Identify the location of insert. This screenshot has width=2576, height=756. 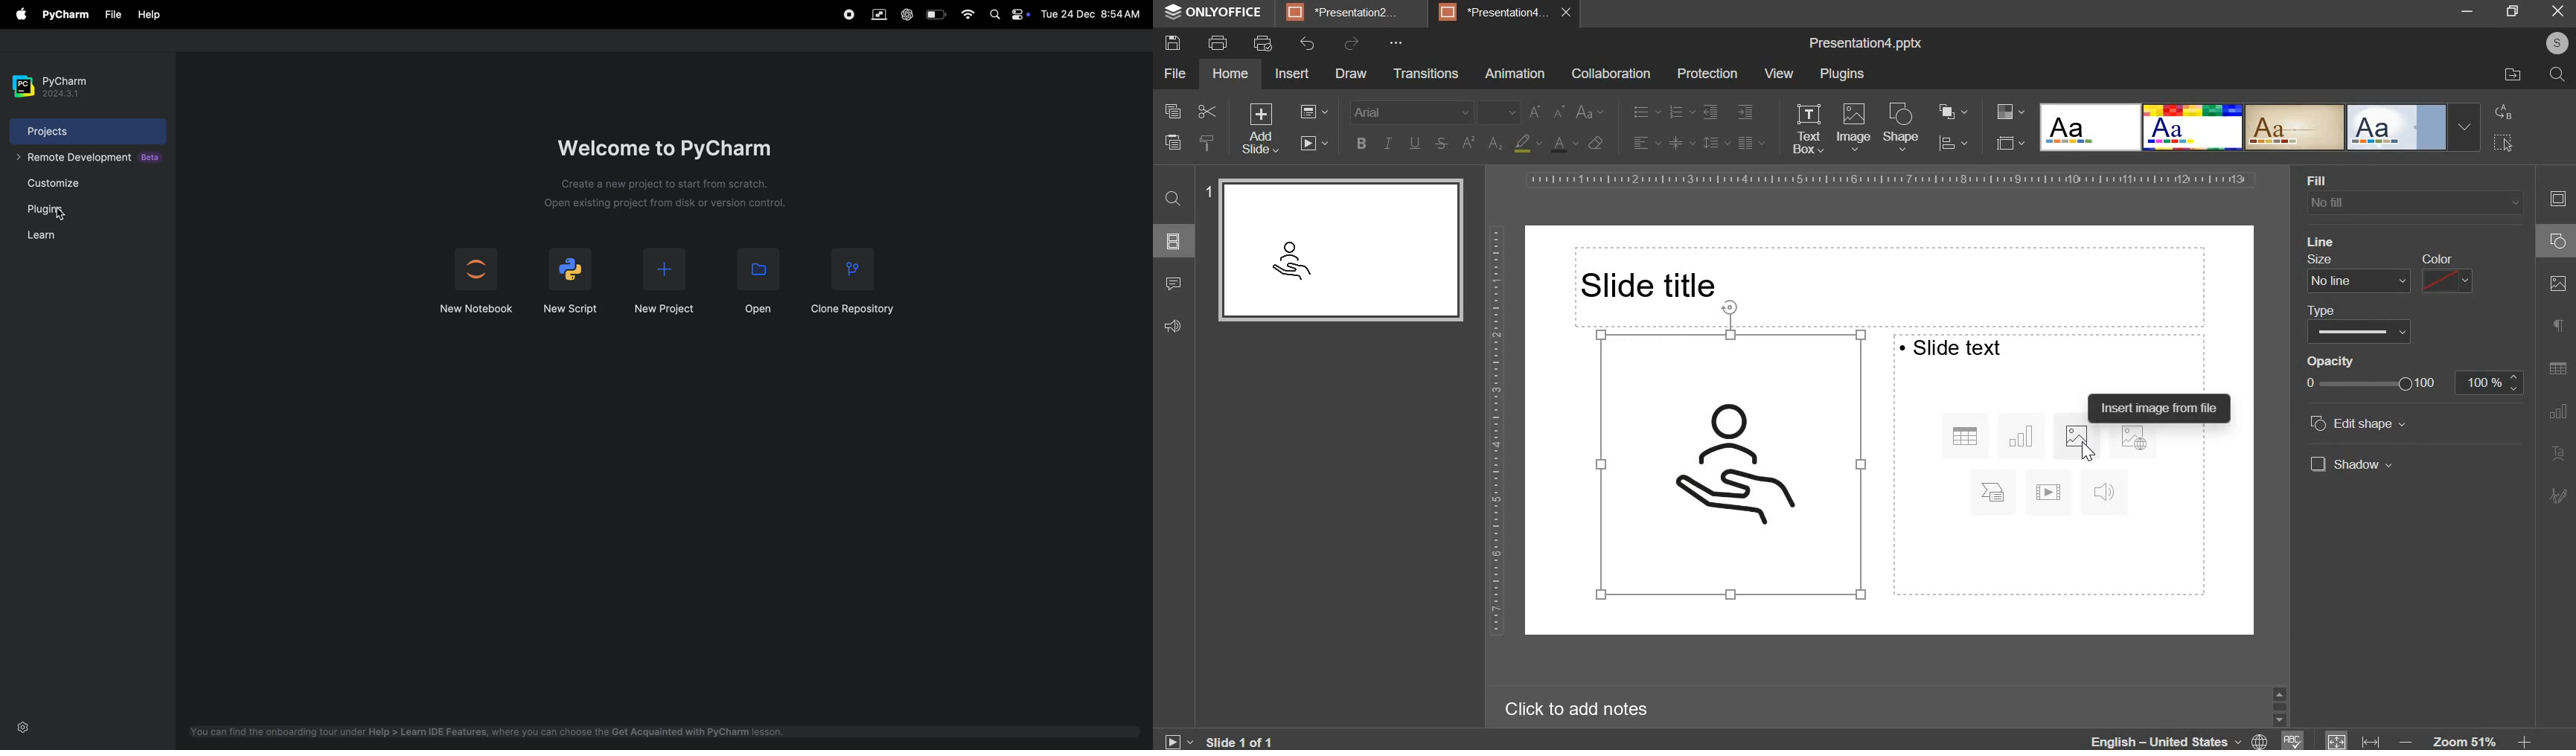
(1292, 74).